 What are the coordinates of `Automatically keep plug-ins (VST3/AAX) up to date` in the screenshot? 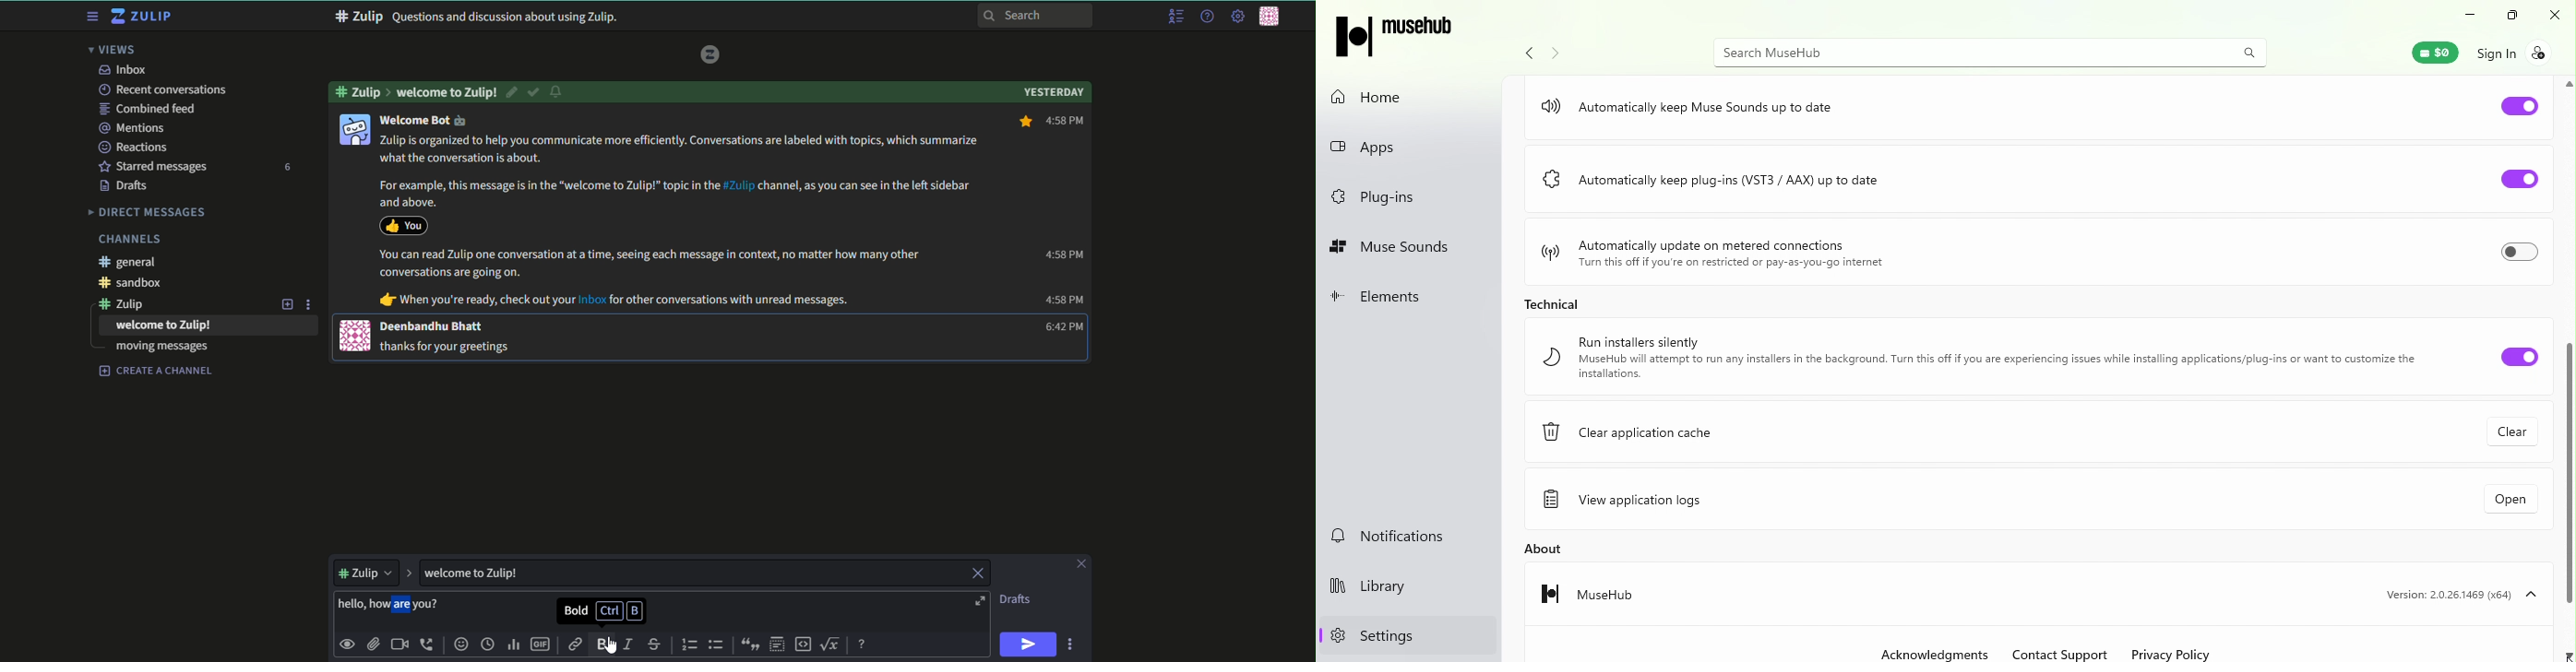 It's located at (1726, 185).